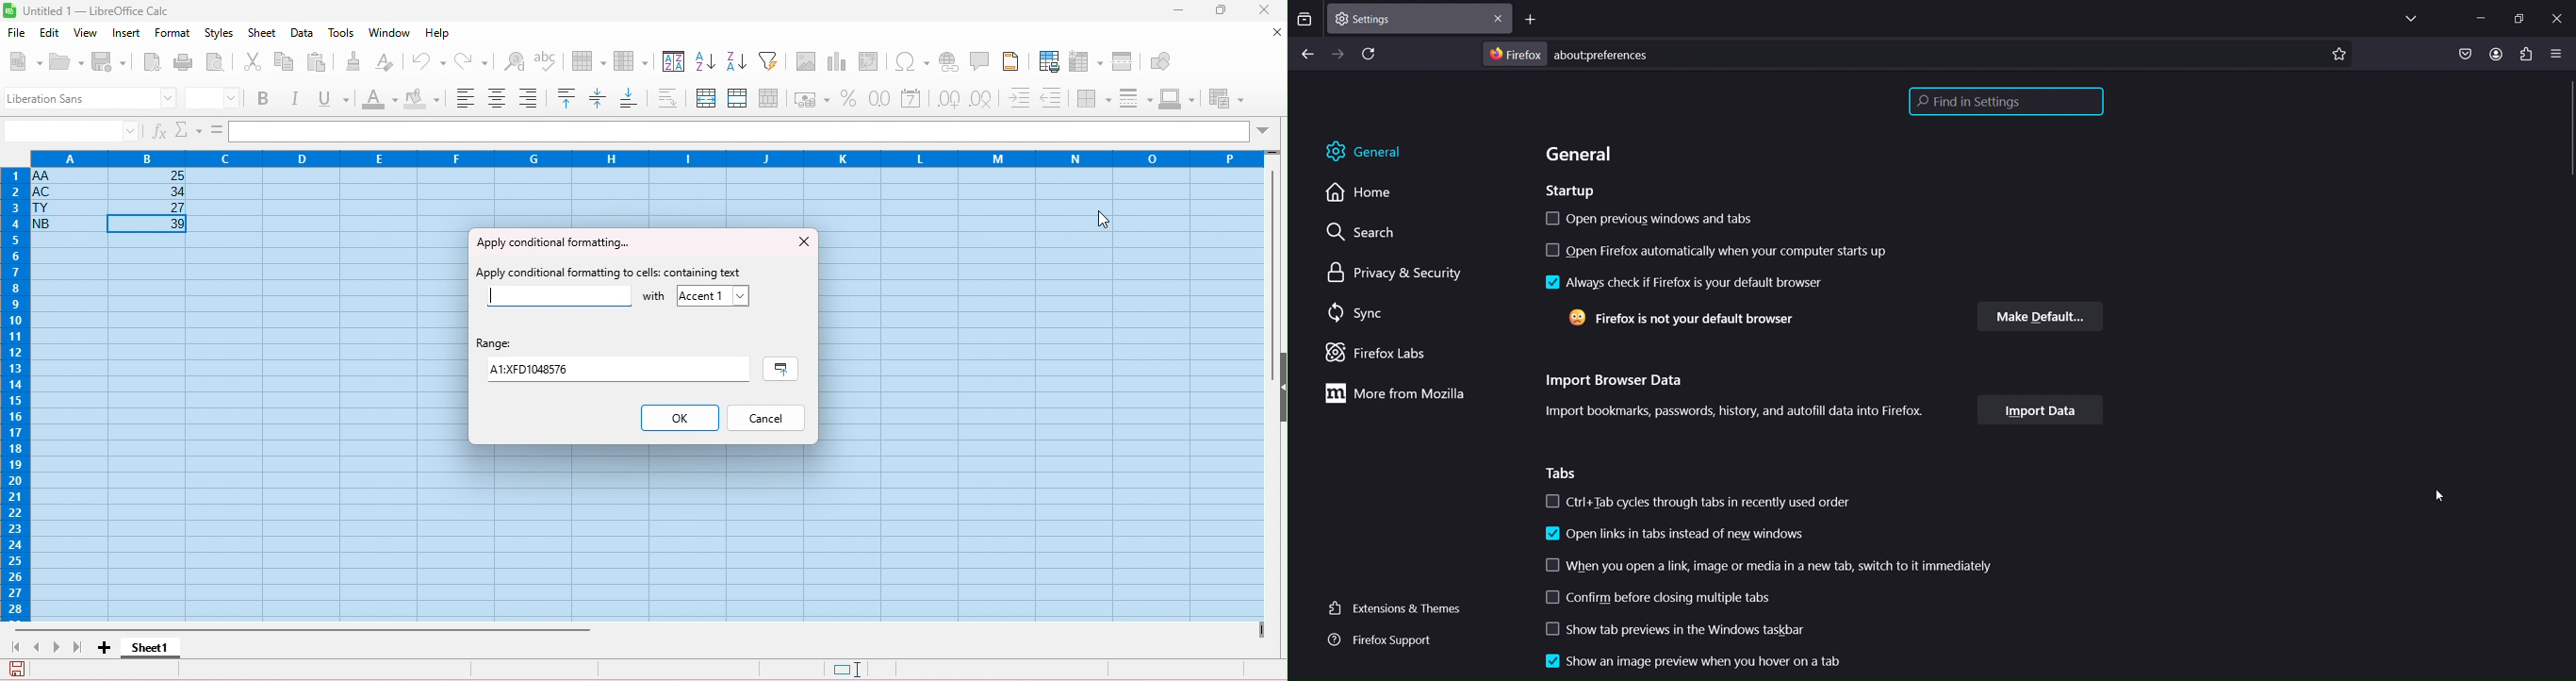  I want to click on paste, so click(317, 61).